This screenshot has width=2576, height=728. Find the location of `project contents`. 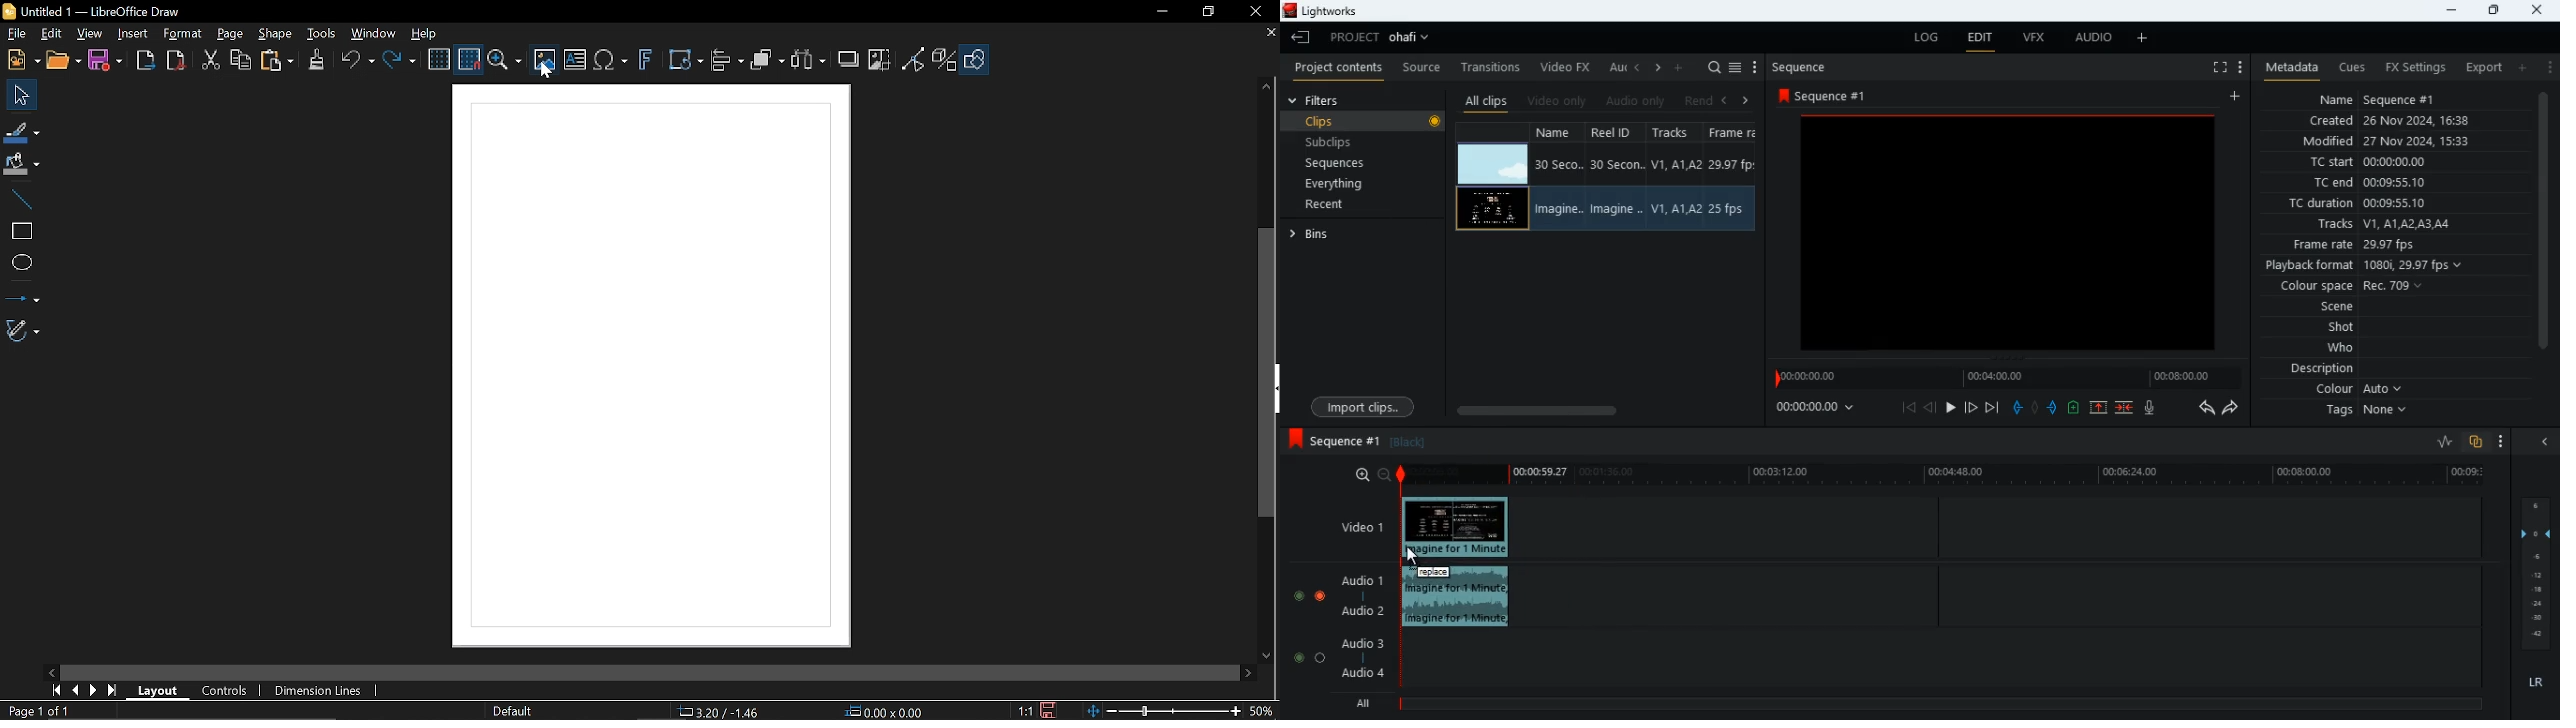

project contents is located at coordinates (1343, 68).